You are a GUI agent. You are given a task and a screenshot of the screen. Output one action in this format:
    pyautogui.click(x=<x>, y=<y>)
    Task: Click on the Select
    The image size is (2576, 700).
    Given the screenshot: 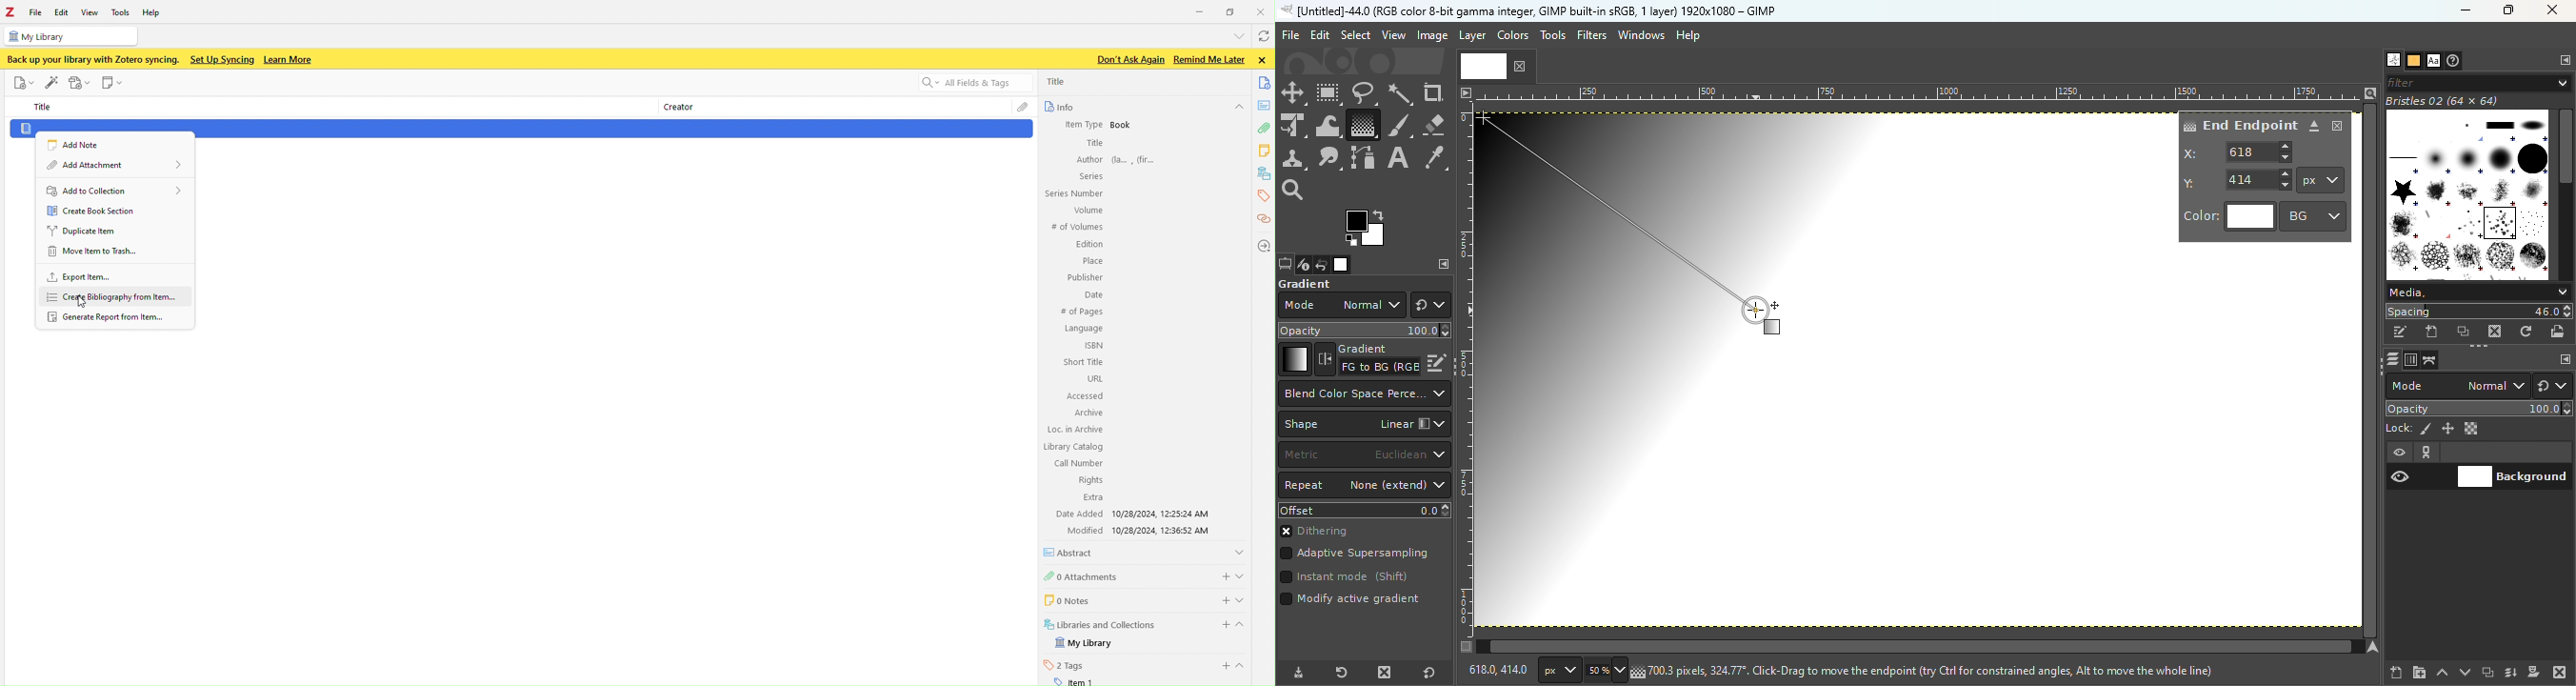 What is the action you would take?
    pyautogui.click(x=1355, y=34)
    